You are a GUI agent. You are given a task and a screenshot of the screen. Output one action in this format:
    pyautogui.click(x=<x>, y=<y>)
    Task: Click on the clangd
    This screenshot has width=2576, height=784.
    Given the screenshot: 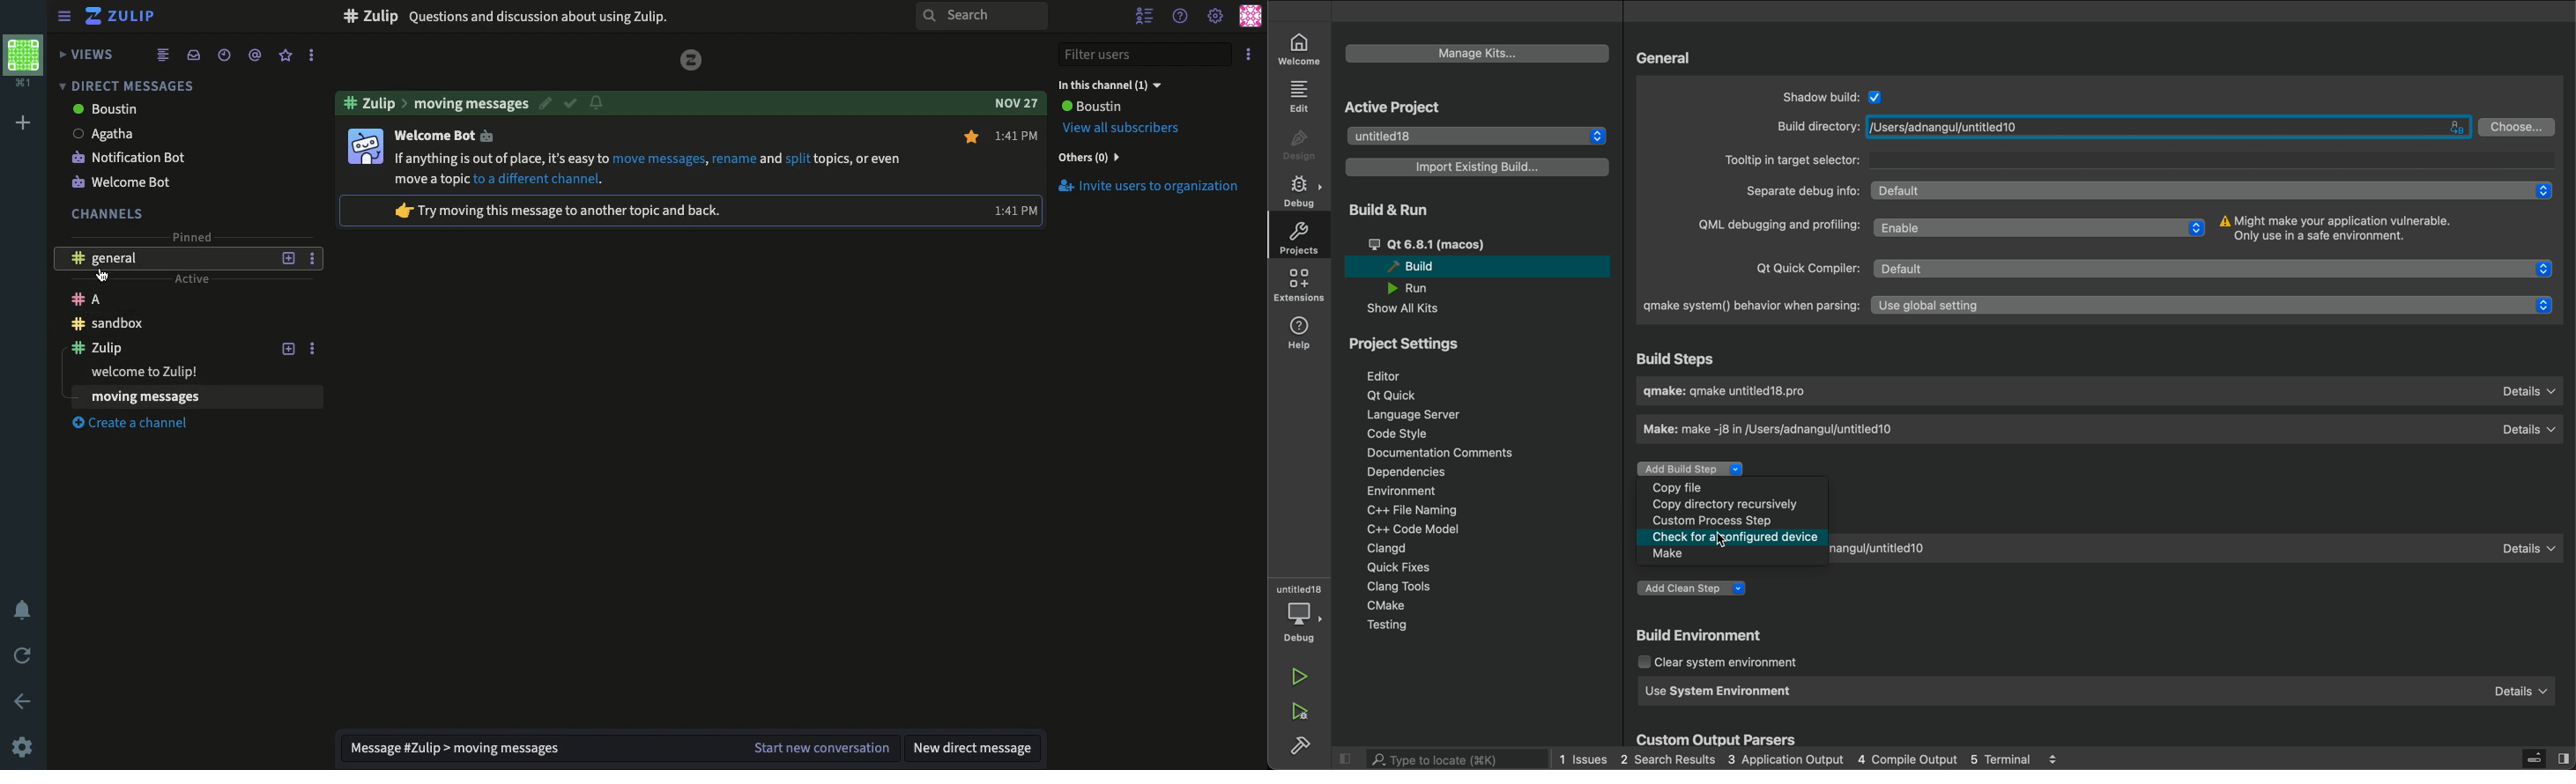 What is the action you would take?
    pyautogui.click(x=1400, y=548)
    